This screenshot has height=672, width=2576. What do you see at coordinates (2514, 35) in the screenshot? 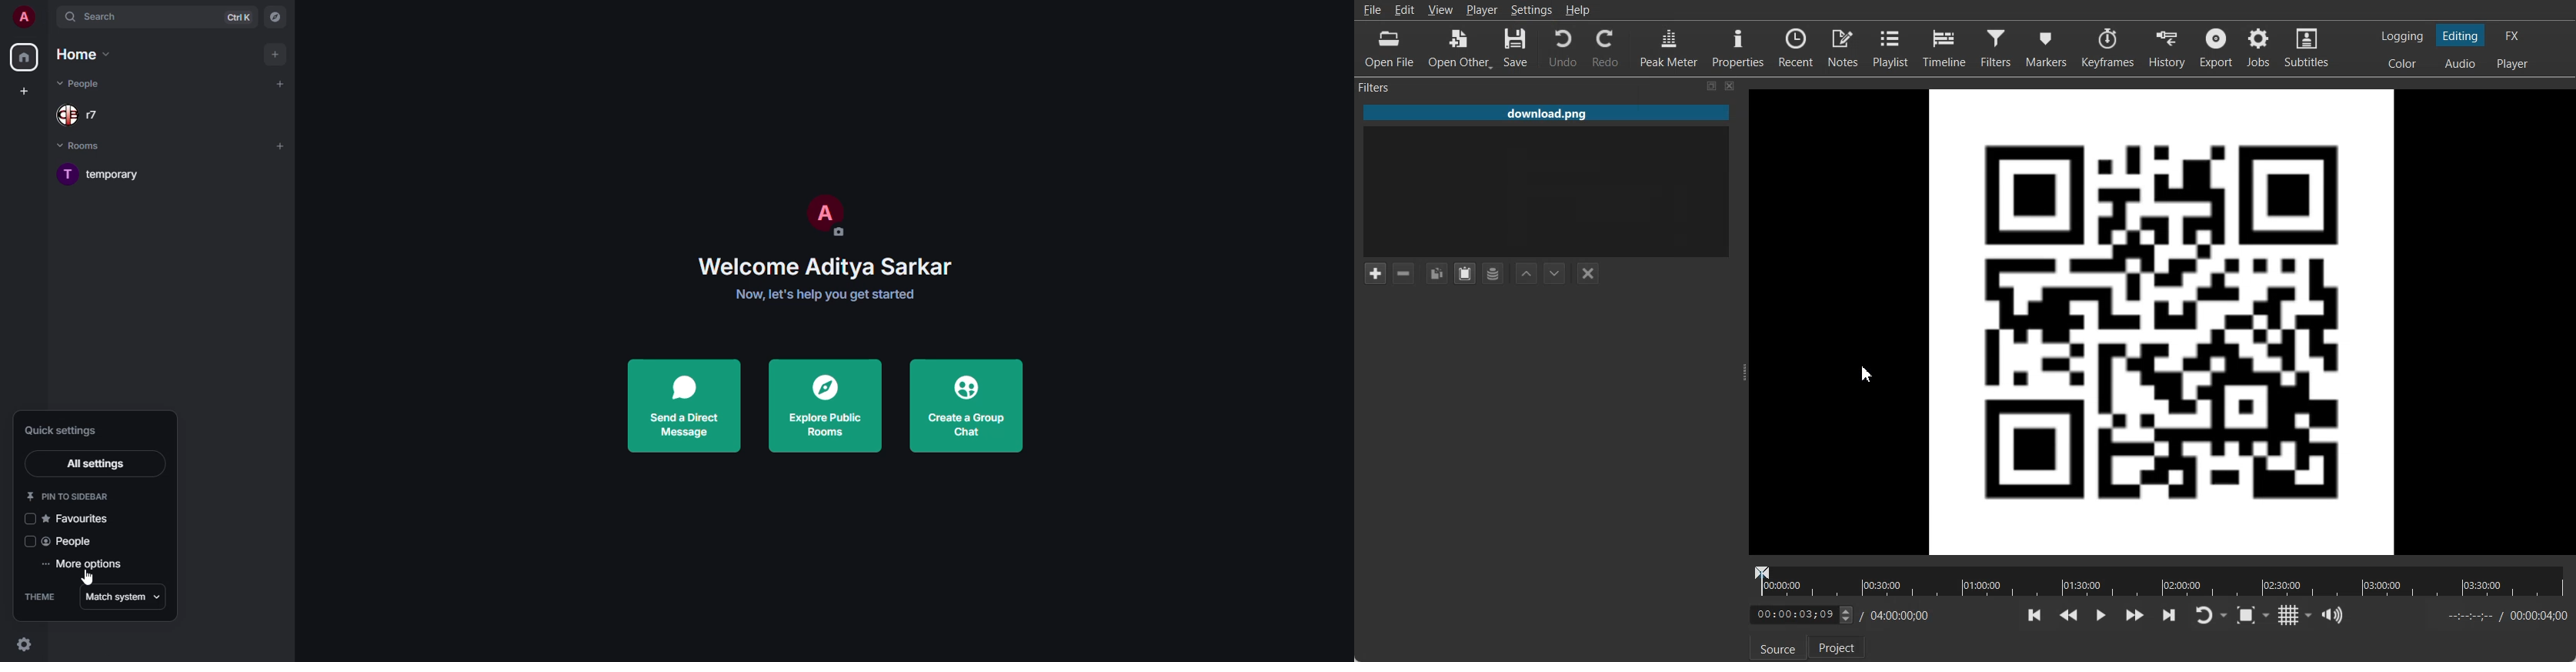
I see `Switch to the effect only layout` at bounding box center [2514, 35].